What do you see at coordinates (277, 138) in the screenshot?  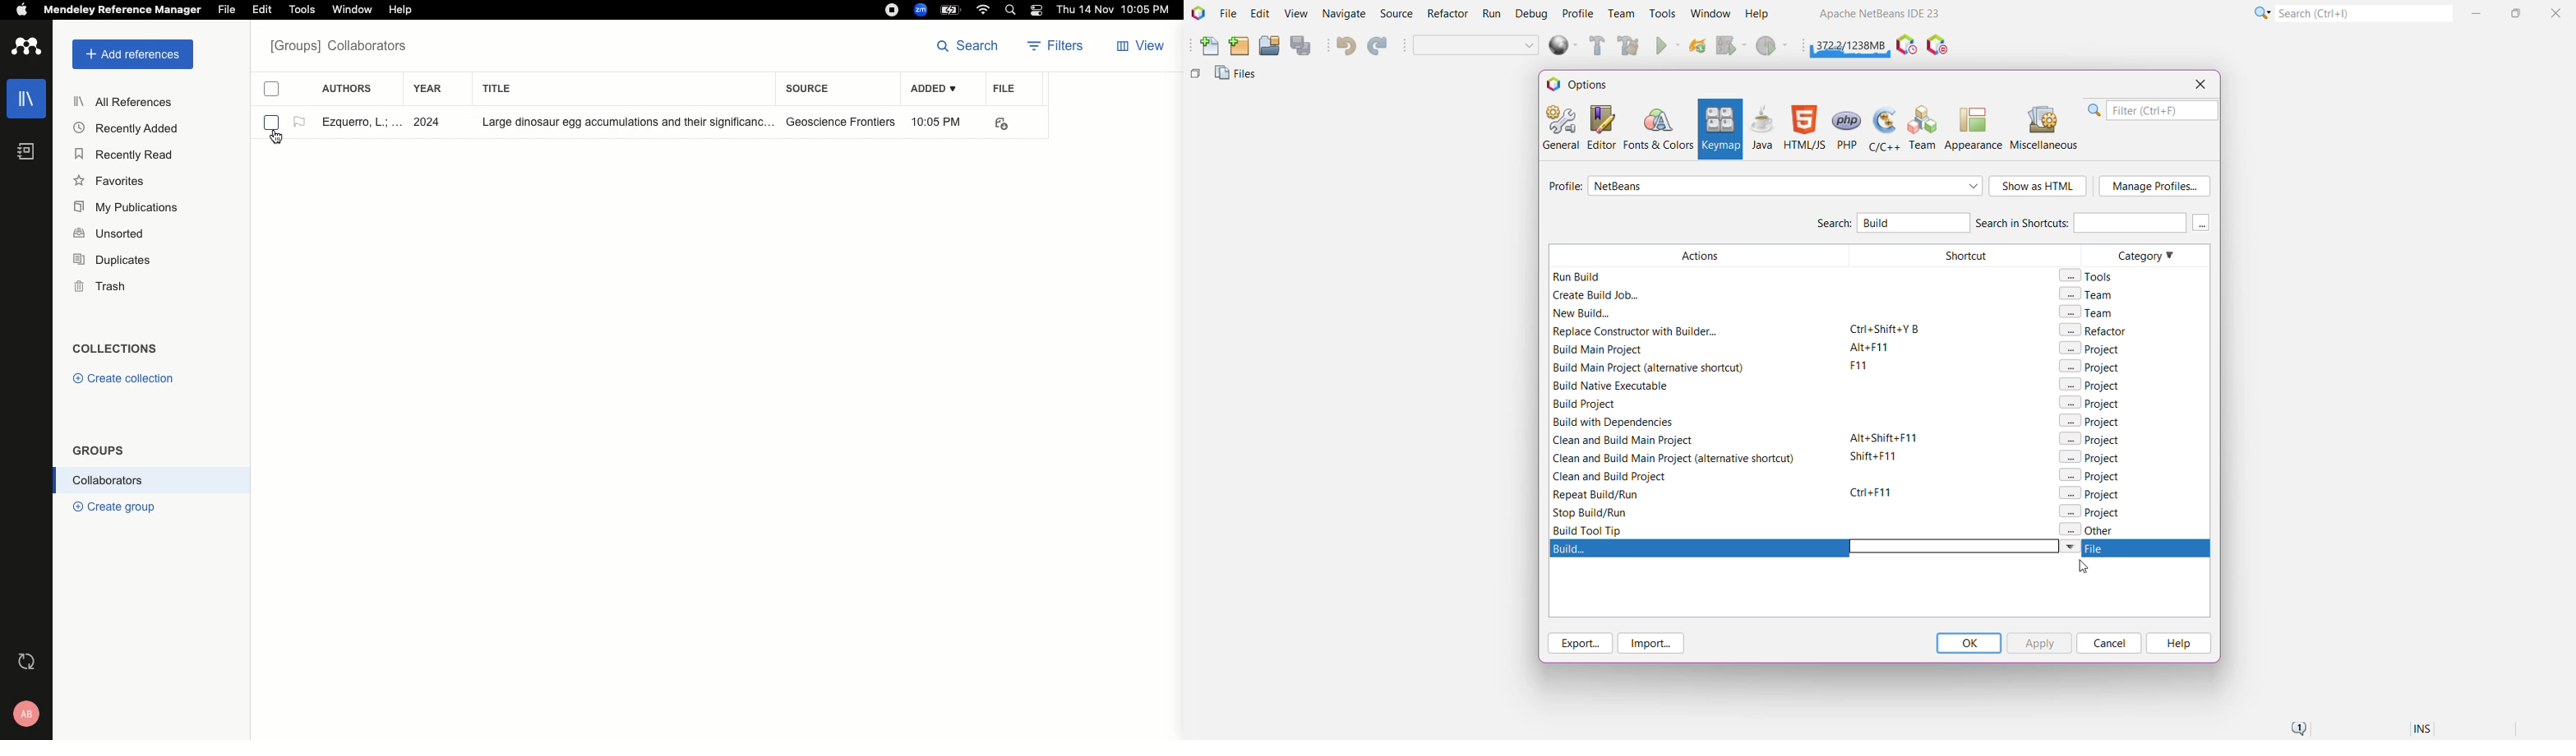 I see `cursor` at bounding box center [277, 138].